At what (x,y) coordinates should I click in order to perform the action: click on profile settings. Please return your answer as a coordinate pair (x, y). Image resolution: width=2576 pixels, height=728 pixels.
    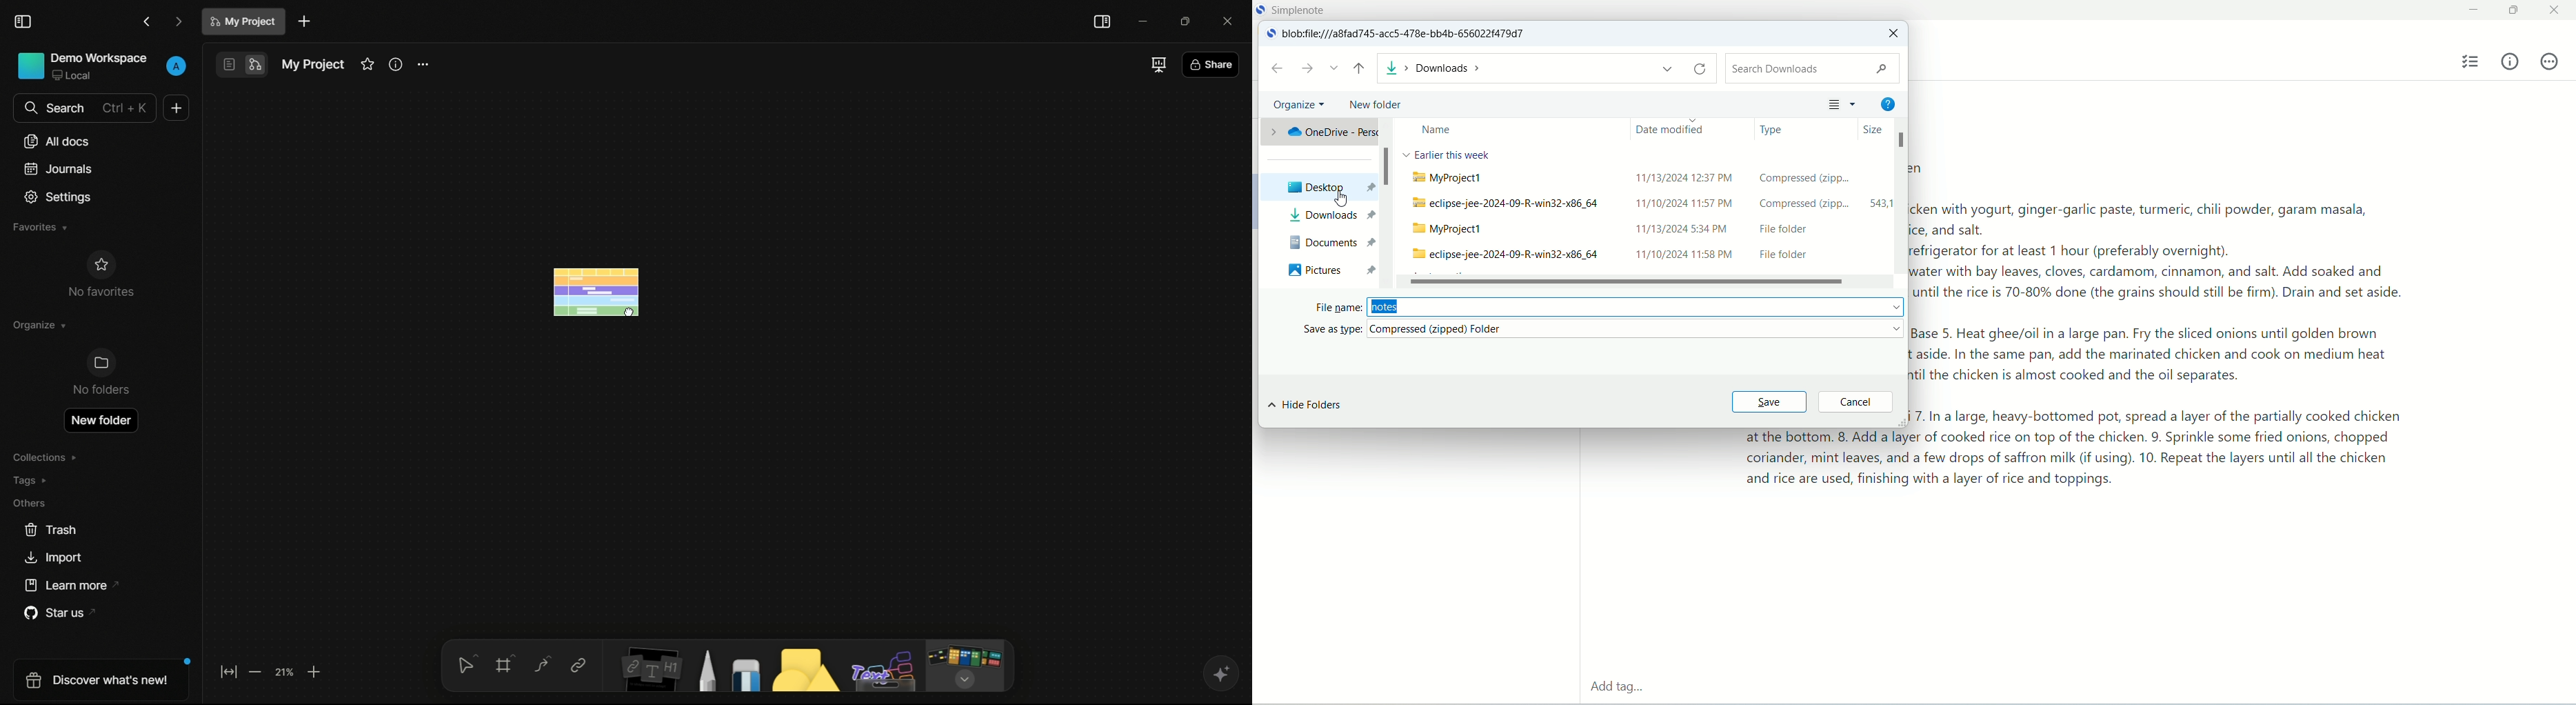
    Looking at the image, I should click on (176, 67).